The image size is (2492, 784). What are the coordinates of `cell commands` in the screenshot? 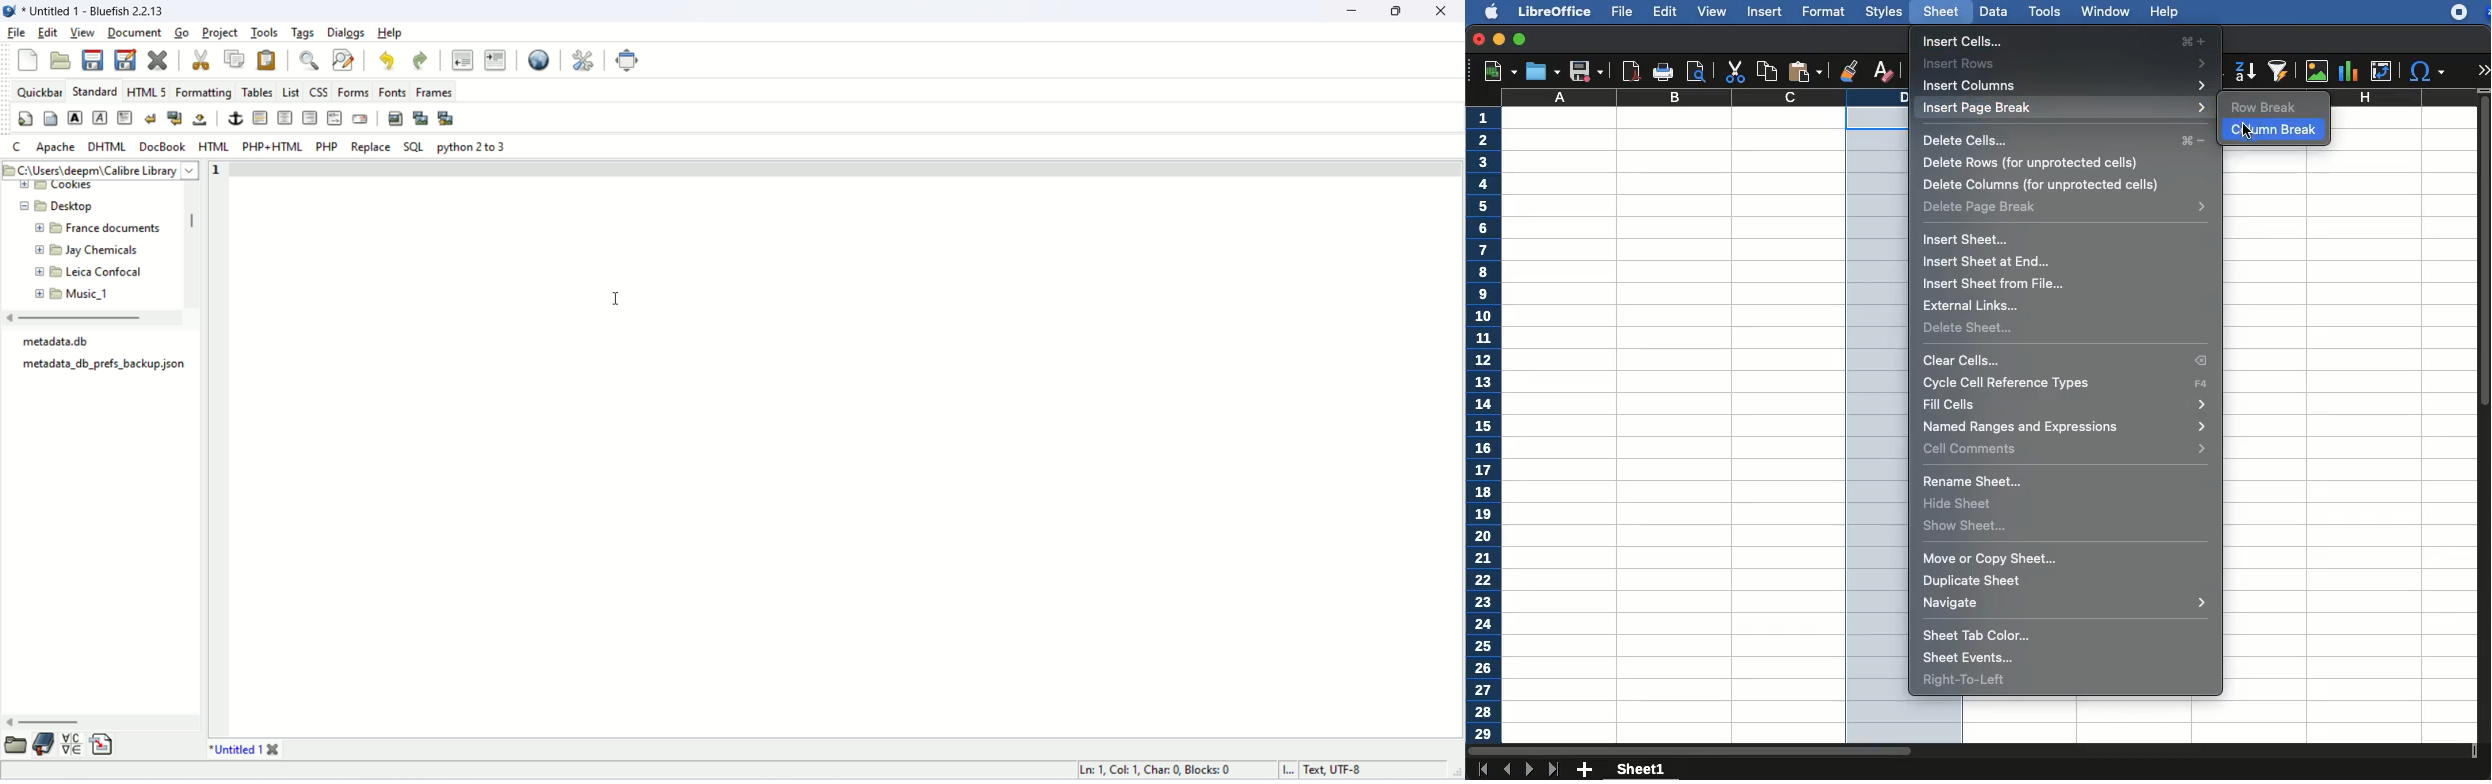 It's located at (2068, 449).